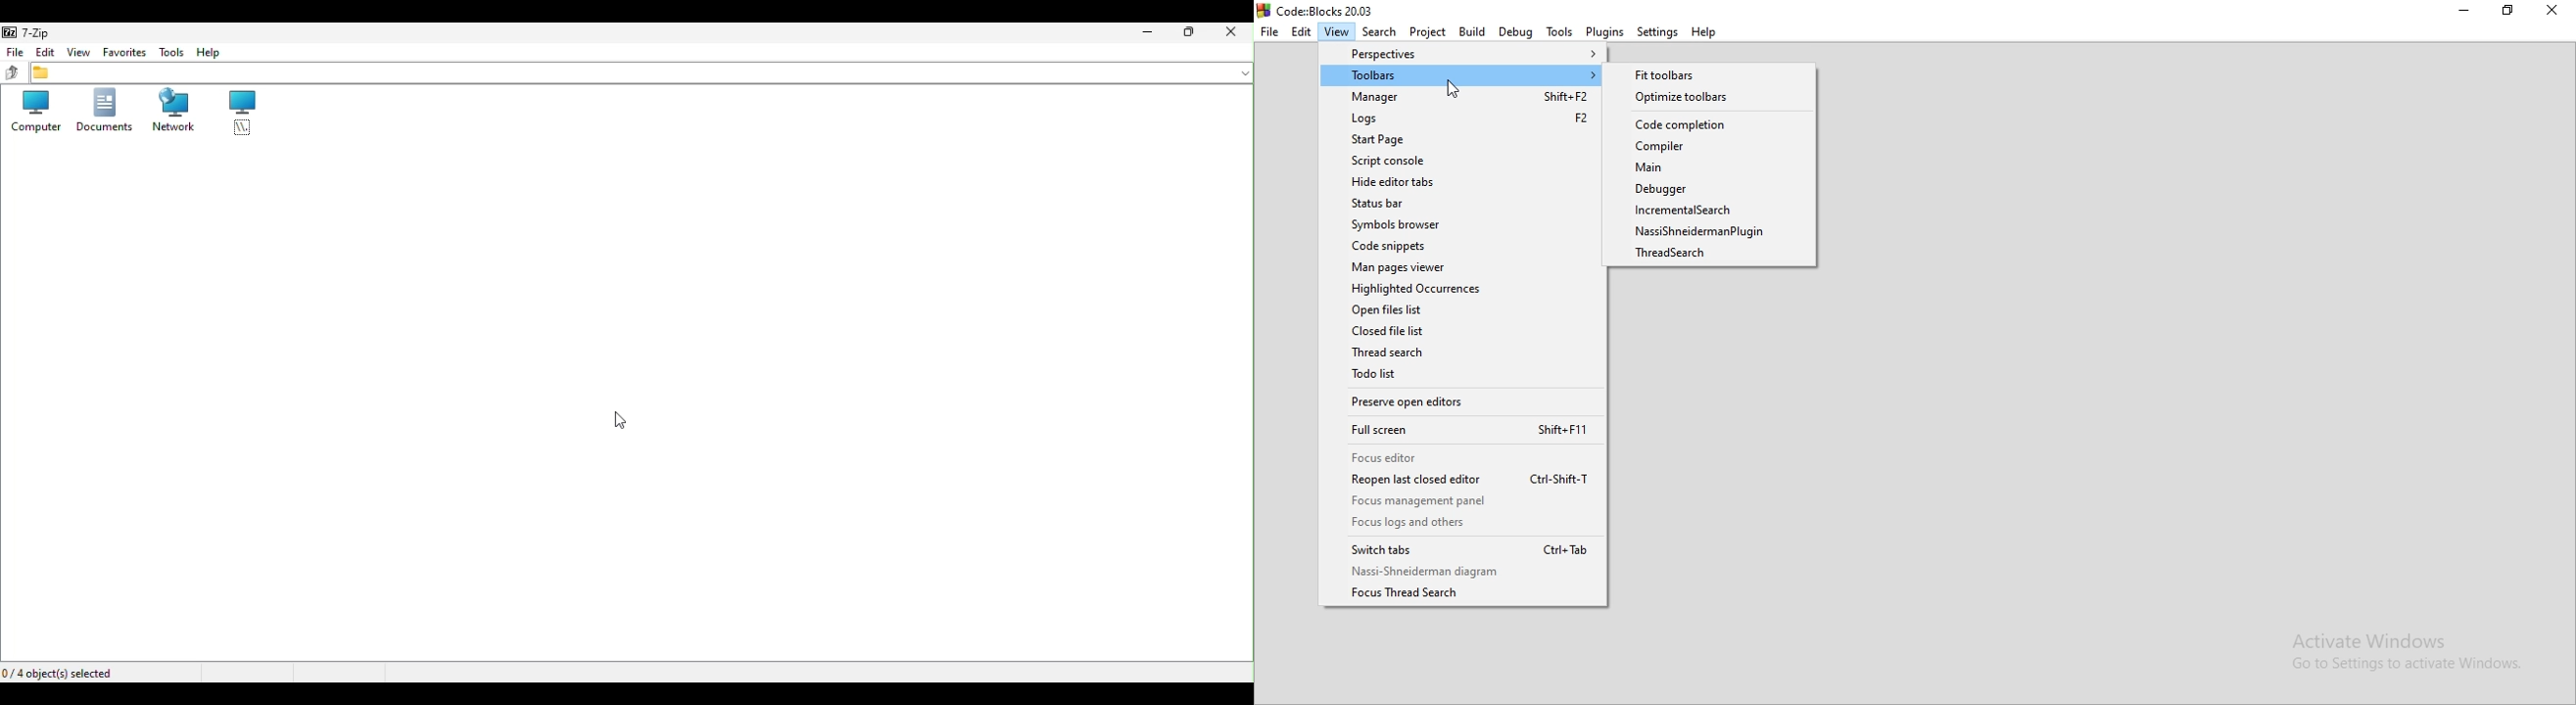 Image resolution: width=2576 pixels, height=728 pixels. What do you see at coordinates (29, 31) in the screenshot?
I see `7 zip` at bounding box center [29, 31].